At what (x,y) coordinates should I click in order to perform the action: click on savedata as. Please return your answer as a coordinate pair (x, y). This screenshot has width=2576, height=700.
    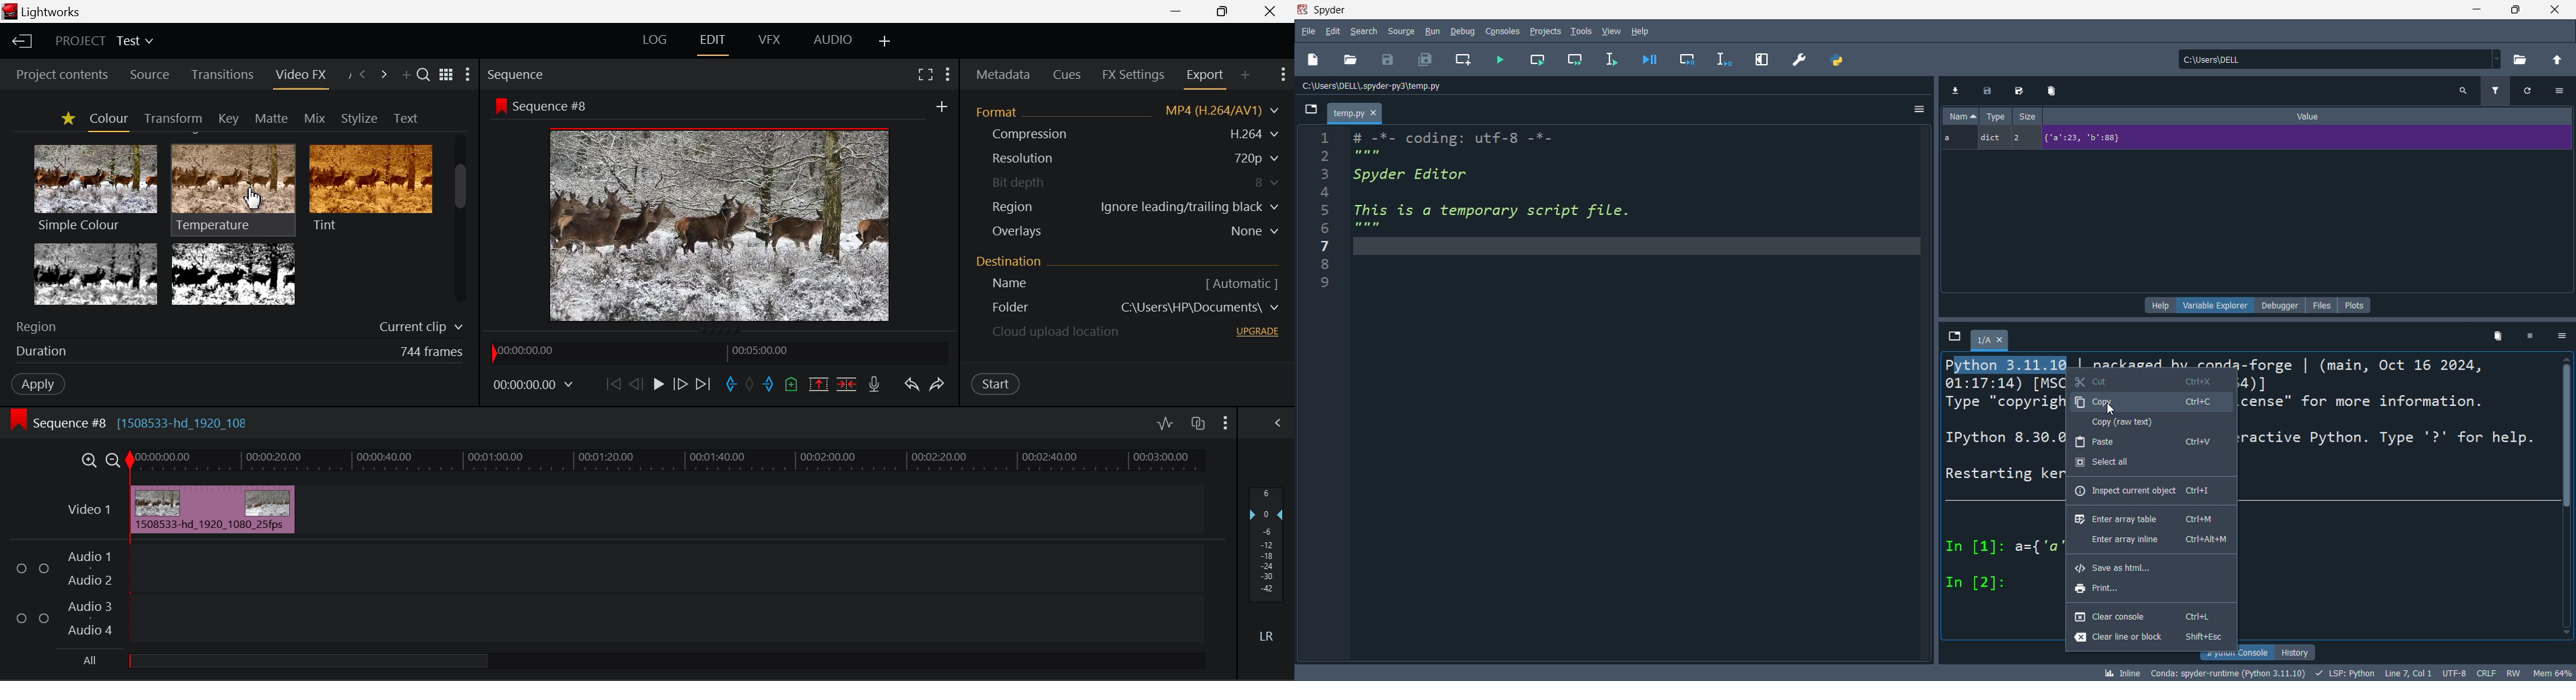
    Looking at the image, I should click on (2022, 89).